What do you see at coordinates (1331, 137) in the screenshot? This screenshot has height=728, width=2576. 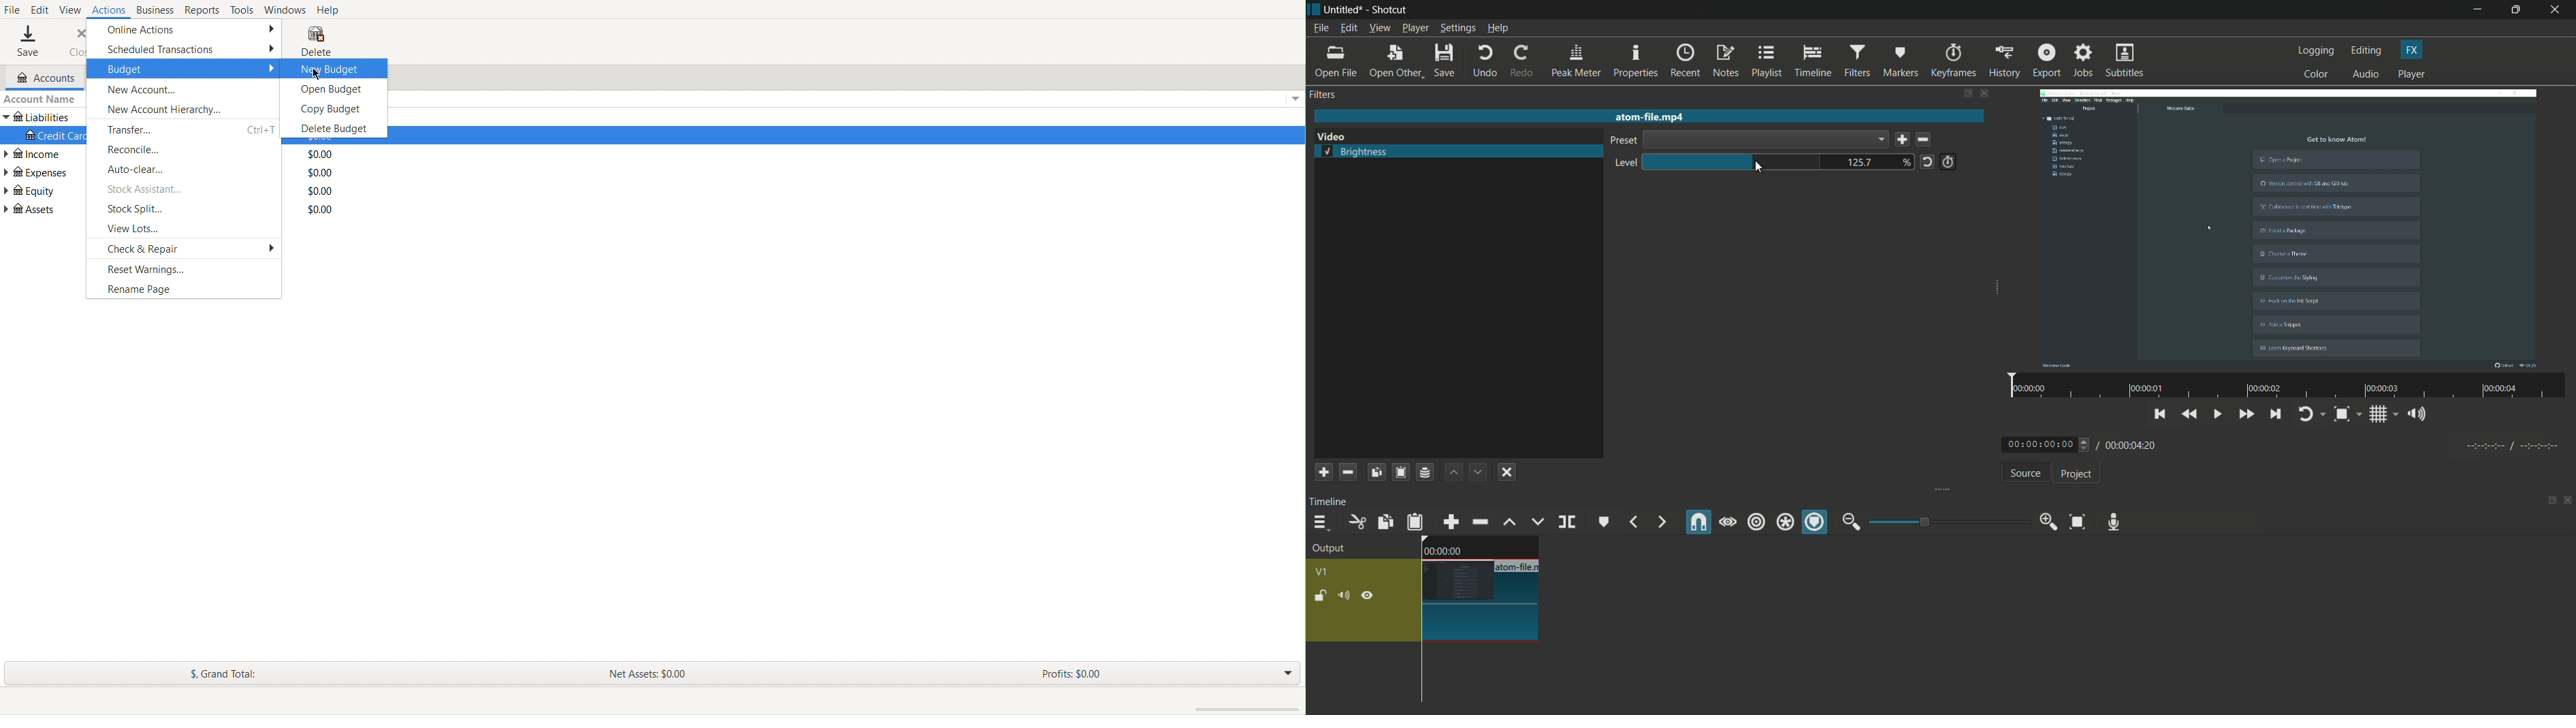 I see `video` at bounding box center [1331, 137].